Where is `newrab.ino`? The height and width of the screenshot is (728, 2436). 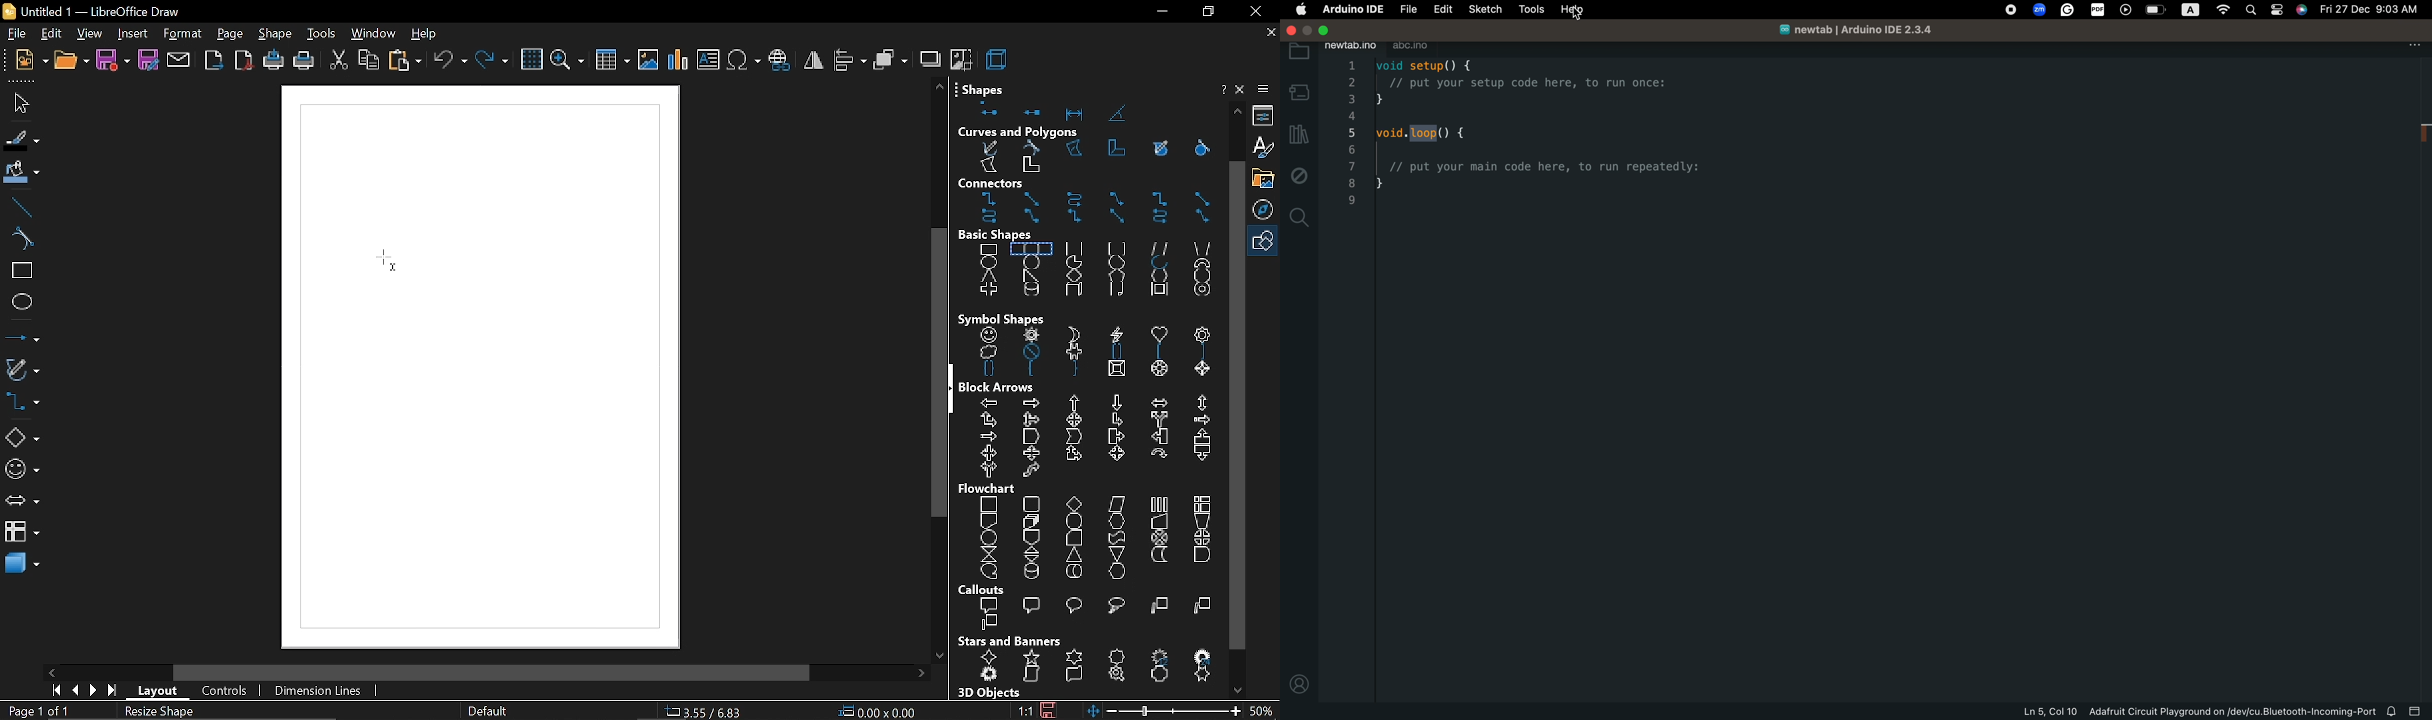
newrab.ino is located at coordinates (1352, 46).